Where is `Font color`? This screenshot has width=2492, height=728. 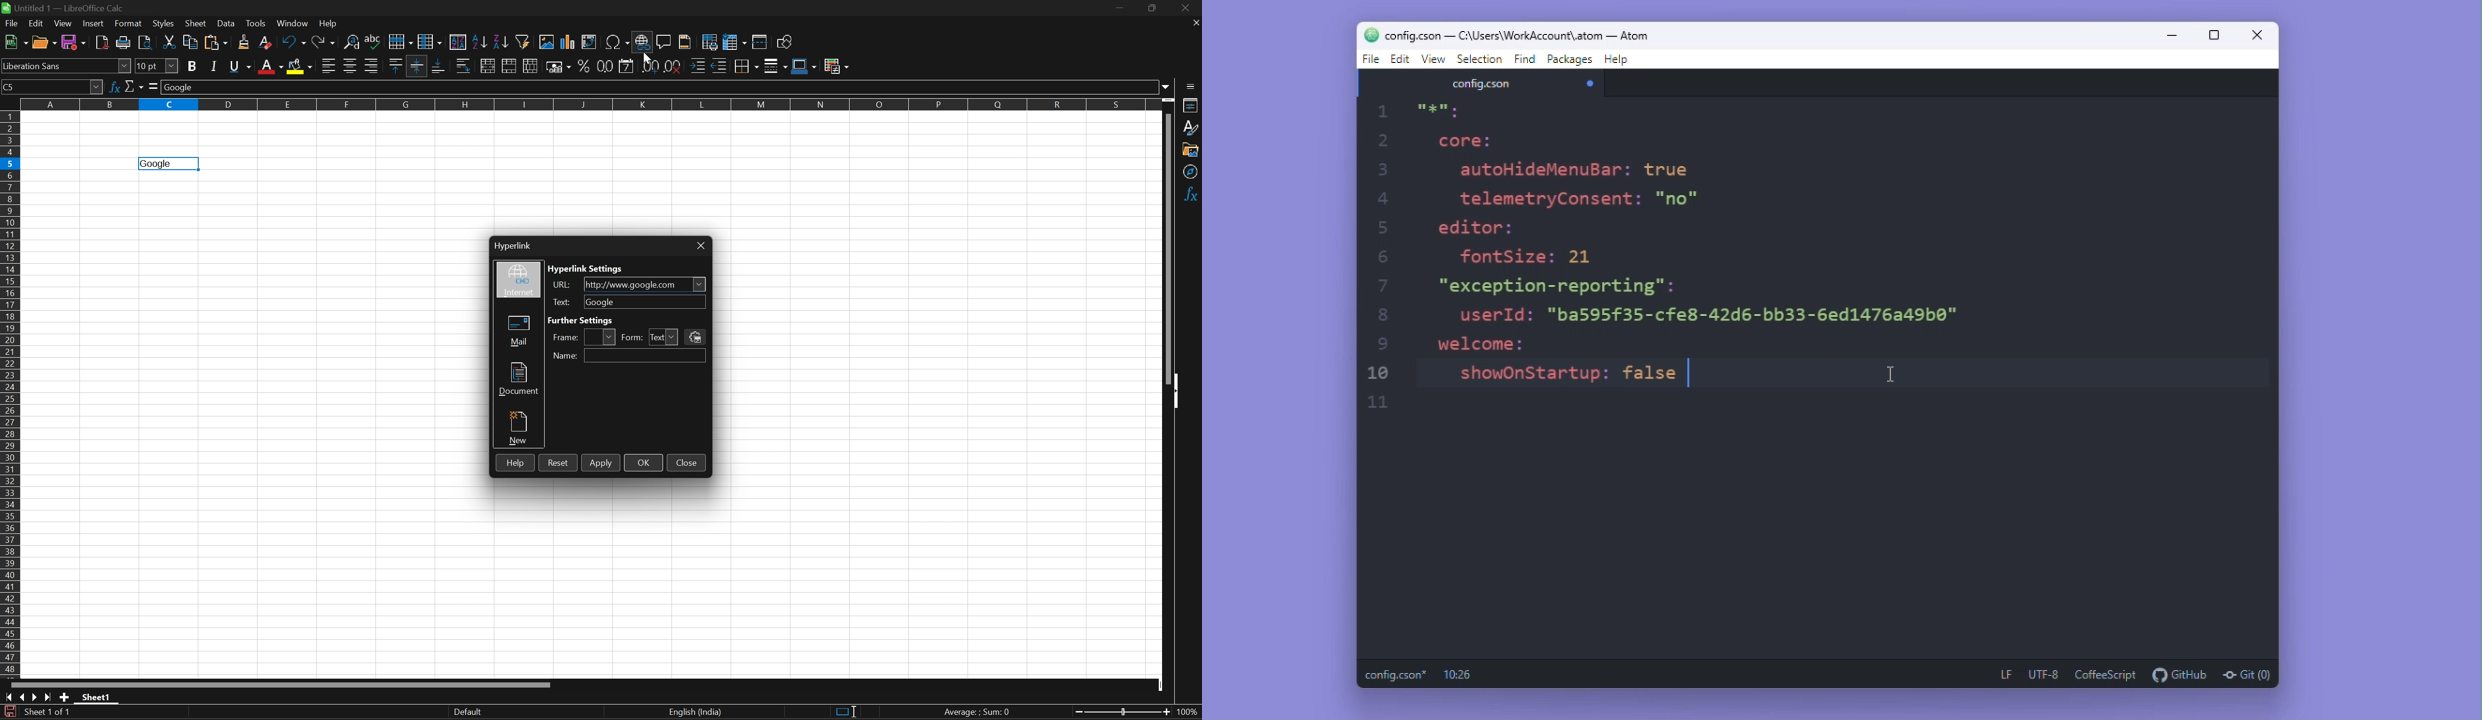 Font color is located at coordinates (269, 67).